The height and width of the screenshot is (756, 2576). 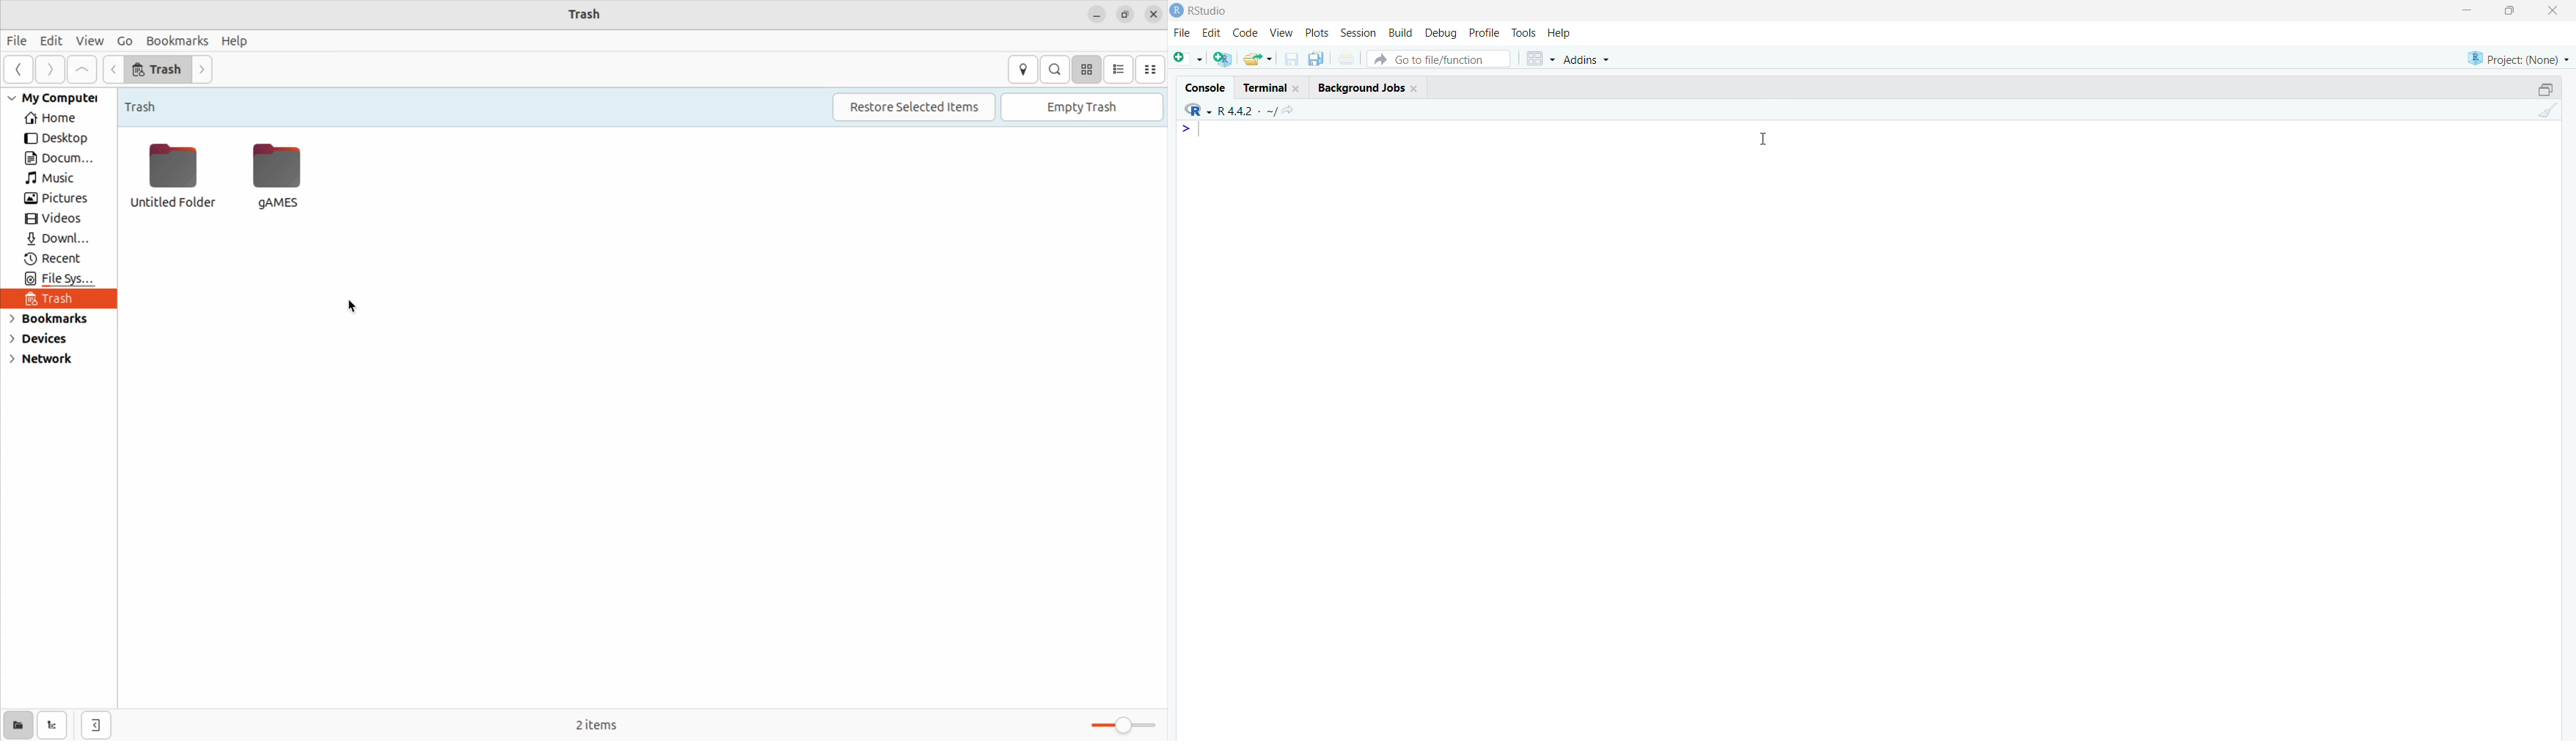 What do you see at coordinates (1185, 128) in the screenshot?
I see `line 1` at bounding box center [1185, 128].